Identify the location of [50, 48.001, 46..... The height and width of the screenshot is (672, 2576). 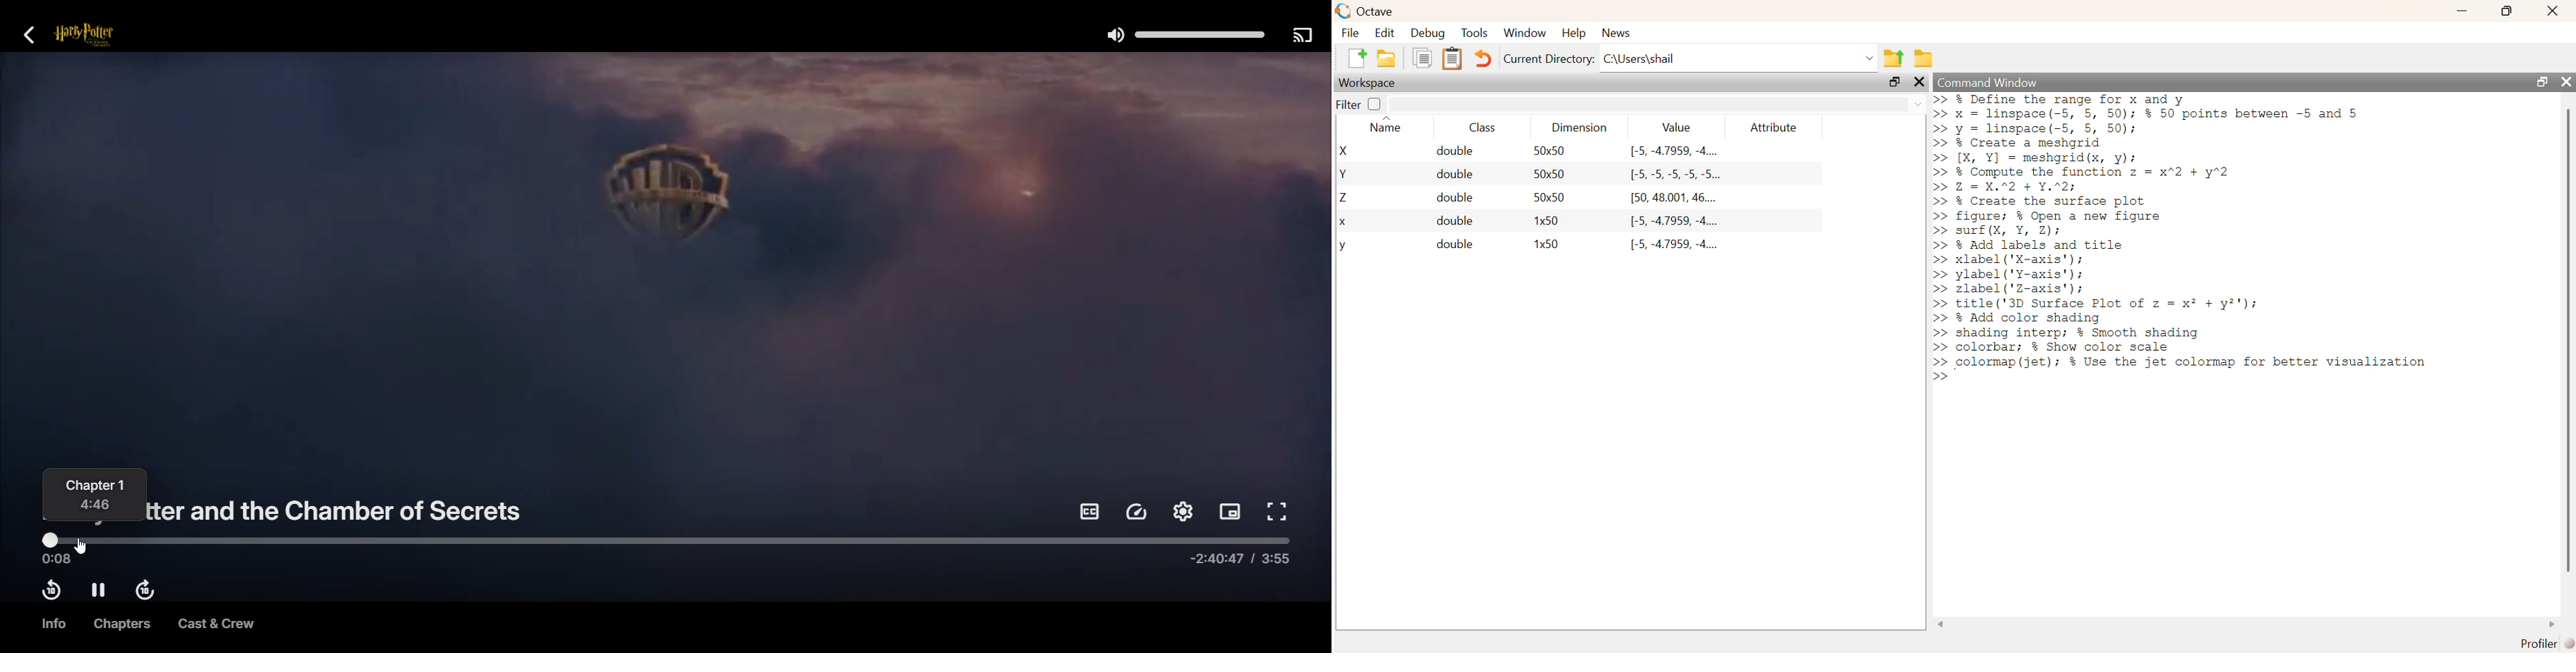
(1675, 199).